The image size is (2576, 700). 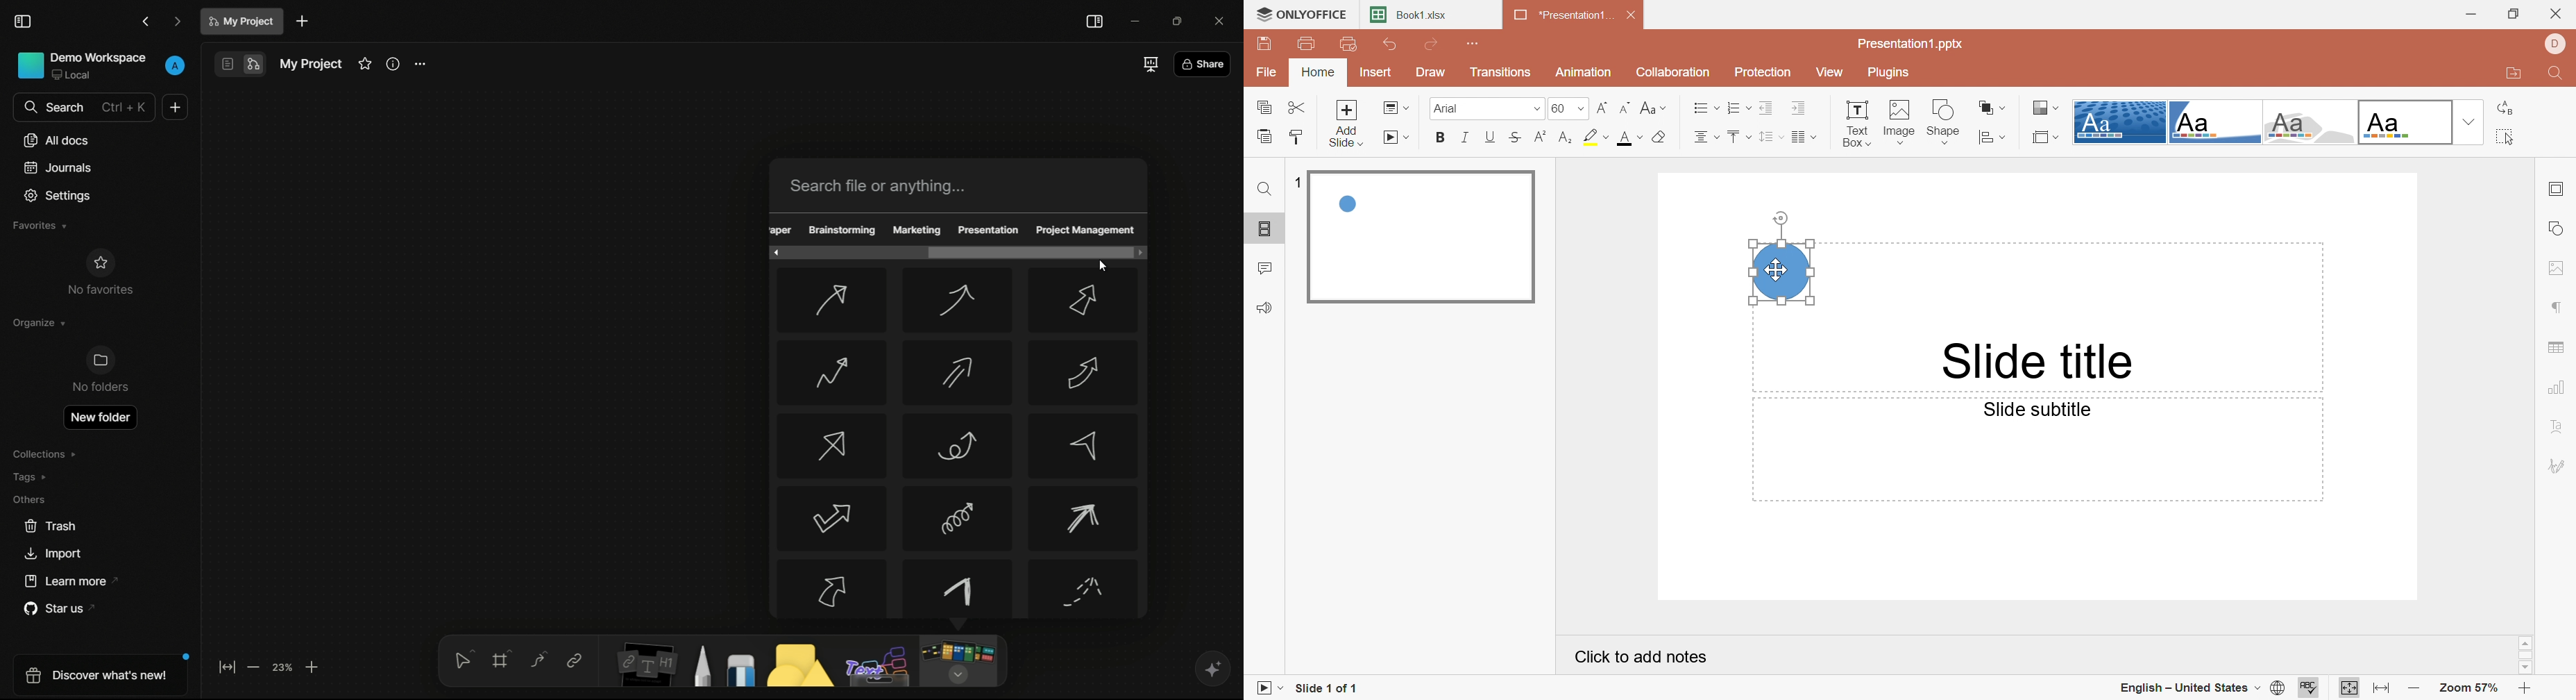 I want to click on zoom out, so click(x=252, y=667).